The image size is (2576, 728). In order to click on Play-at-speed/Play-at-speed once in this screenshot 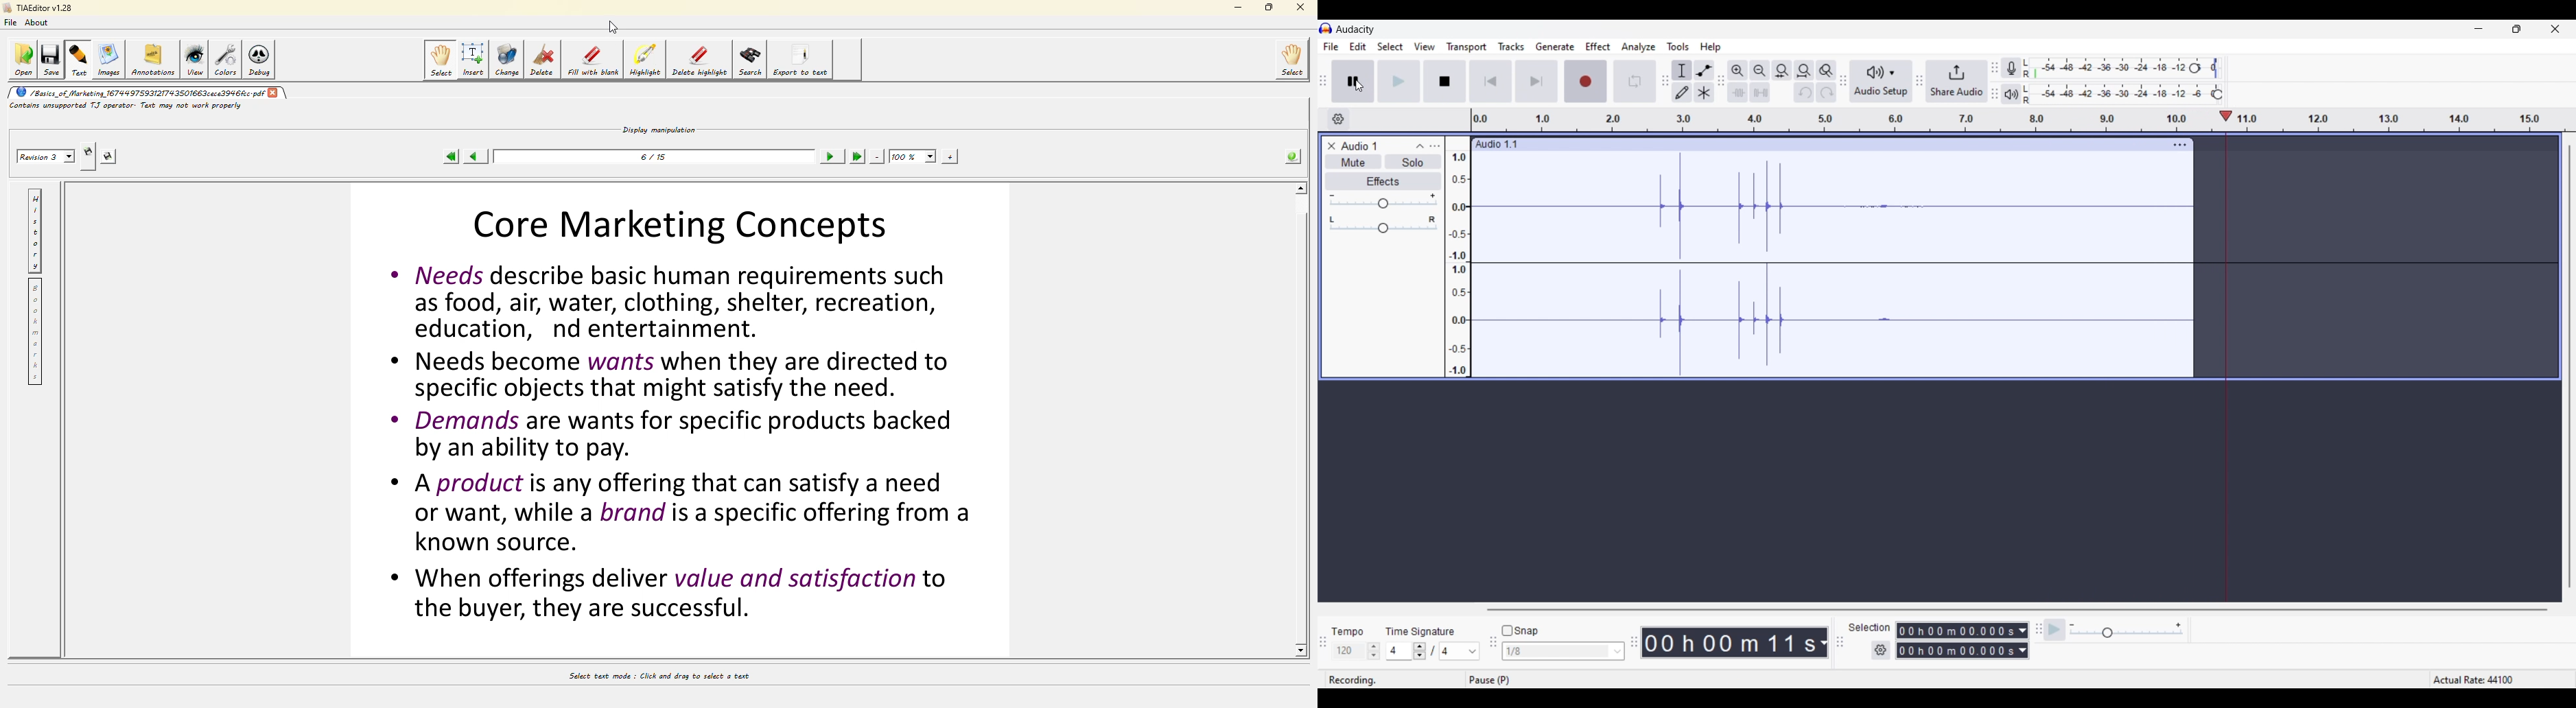, I will do `click(2055, 630)`.